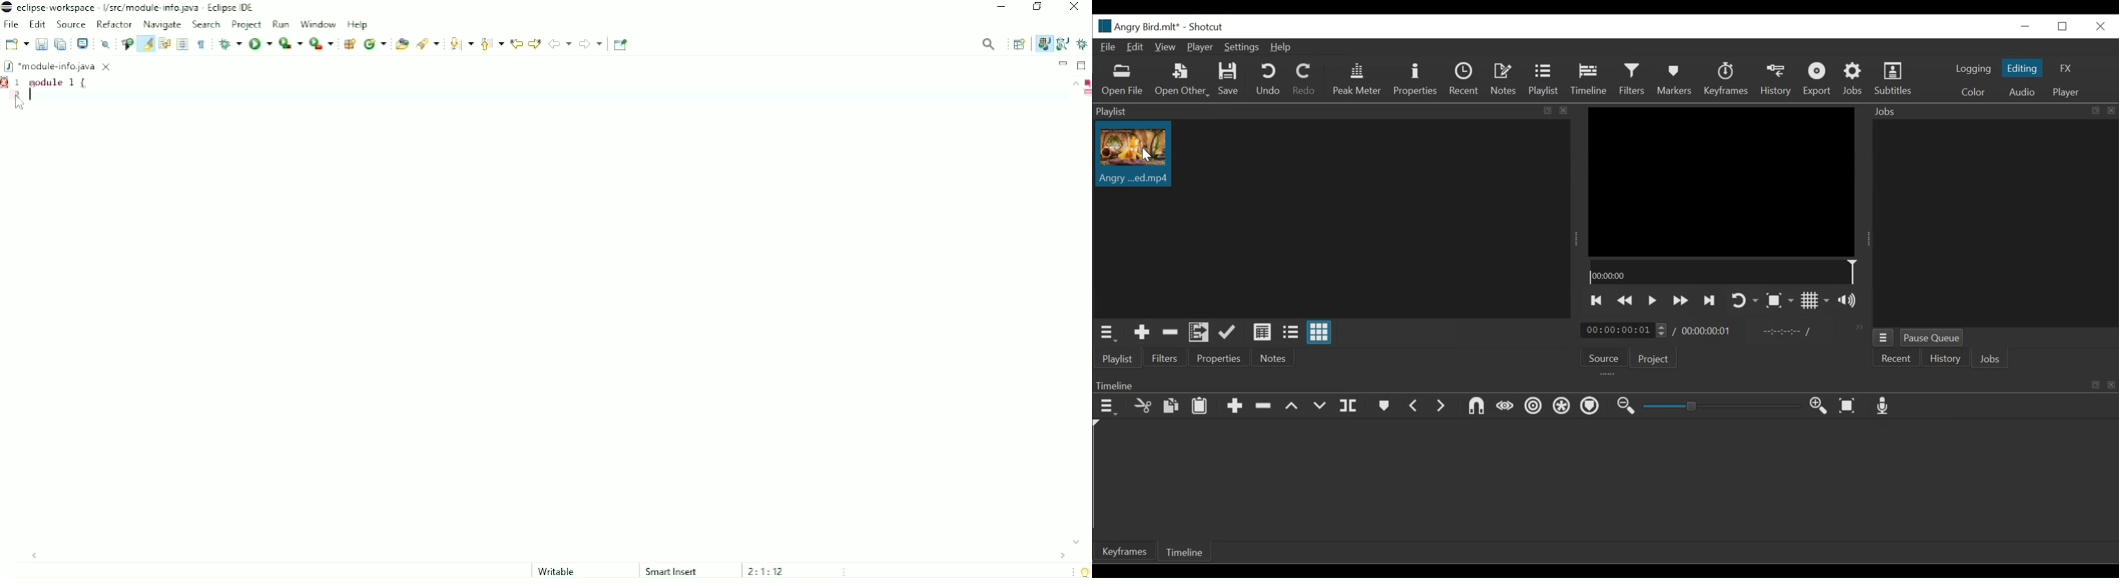  Describe the element at coordinates (1855, 79) in the screenshot. I see `Jobs` at that location.